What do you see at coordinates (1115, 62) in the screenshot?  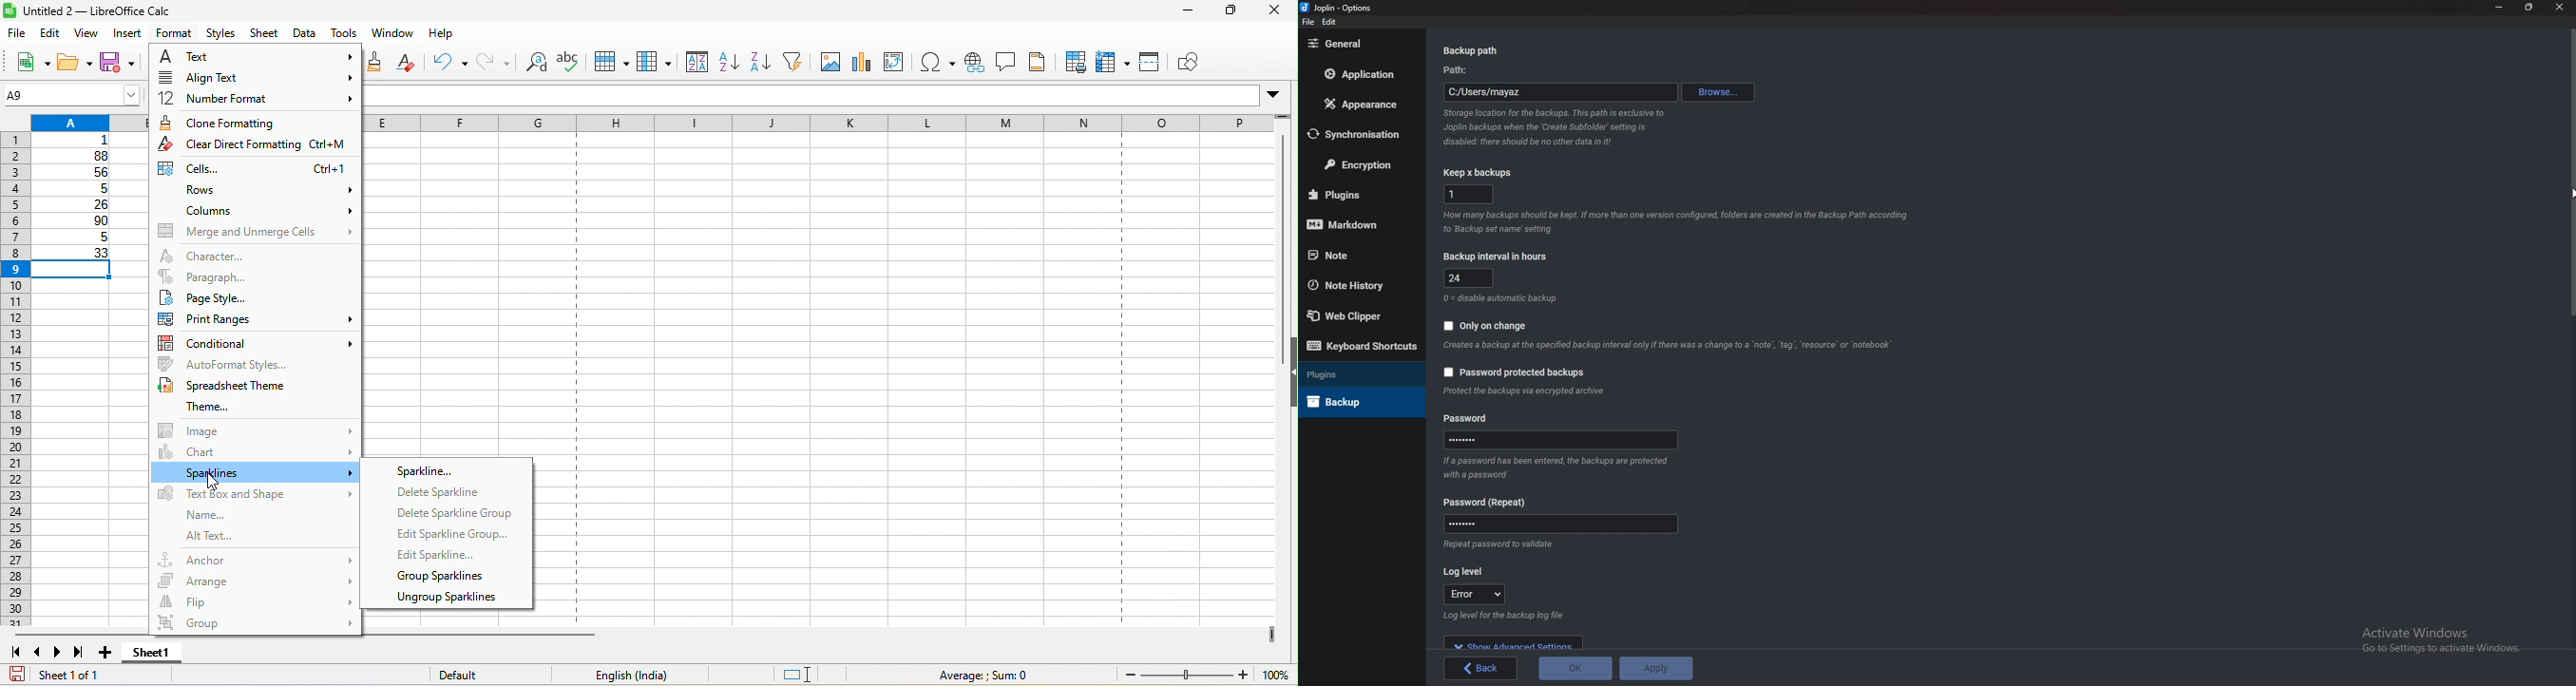 I see `freeze rows and column` at bounding box center [1115, 62].